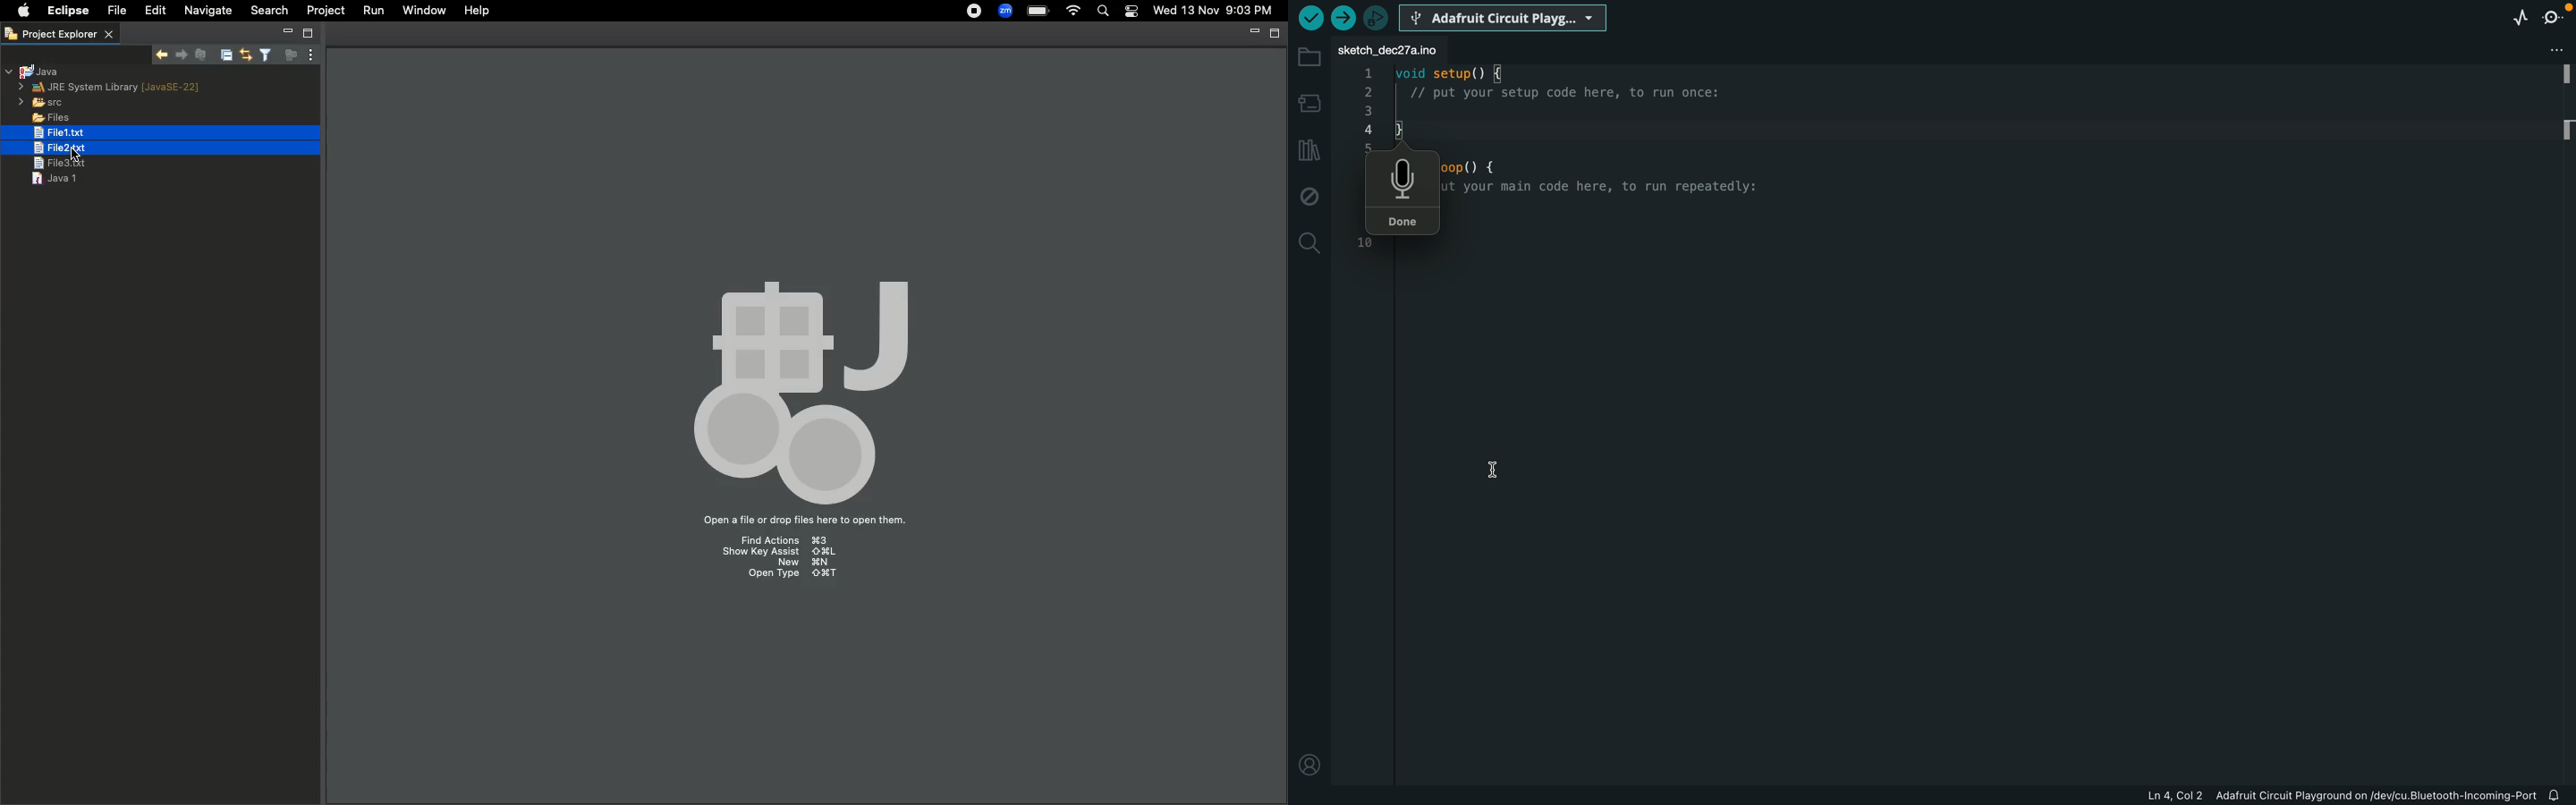  What do you see at coordinates (1494, 469) in the screenshot?
I see `cursor` at bounding box center [1494, 469].